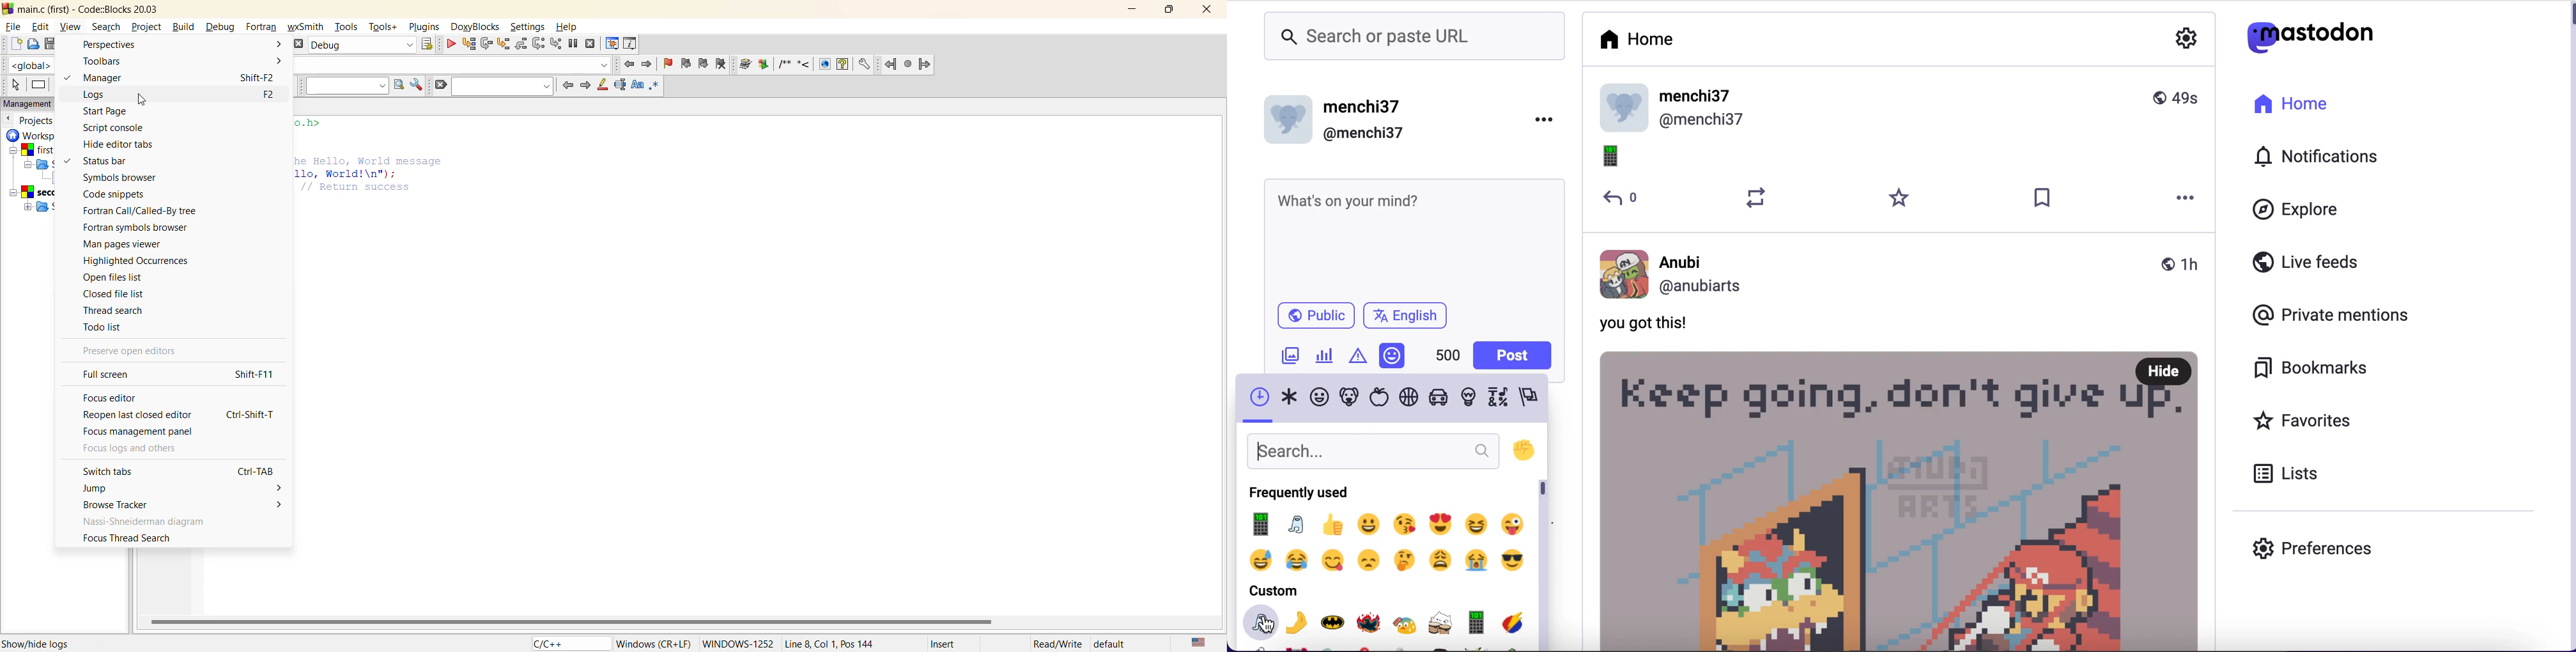 The image size is (2576, 672). I want to click on save, so click(48, 44).